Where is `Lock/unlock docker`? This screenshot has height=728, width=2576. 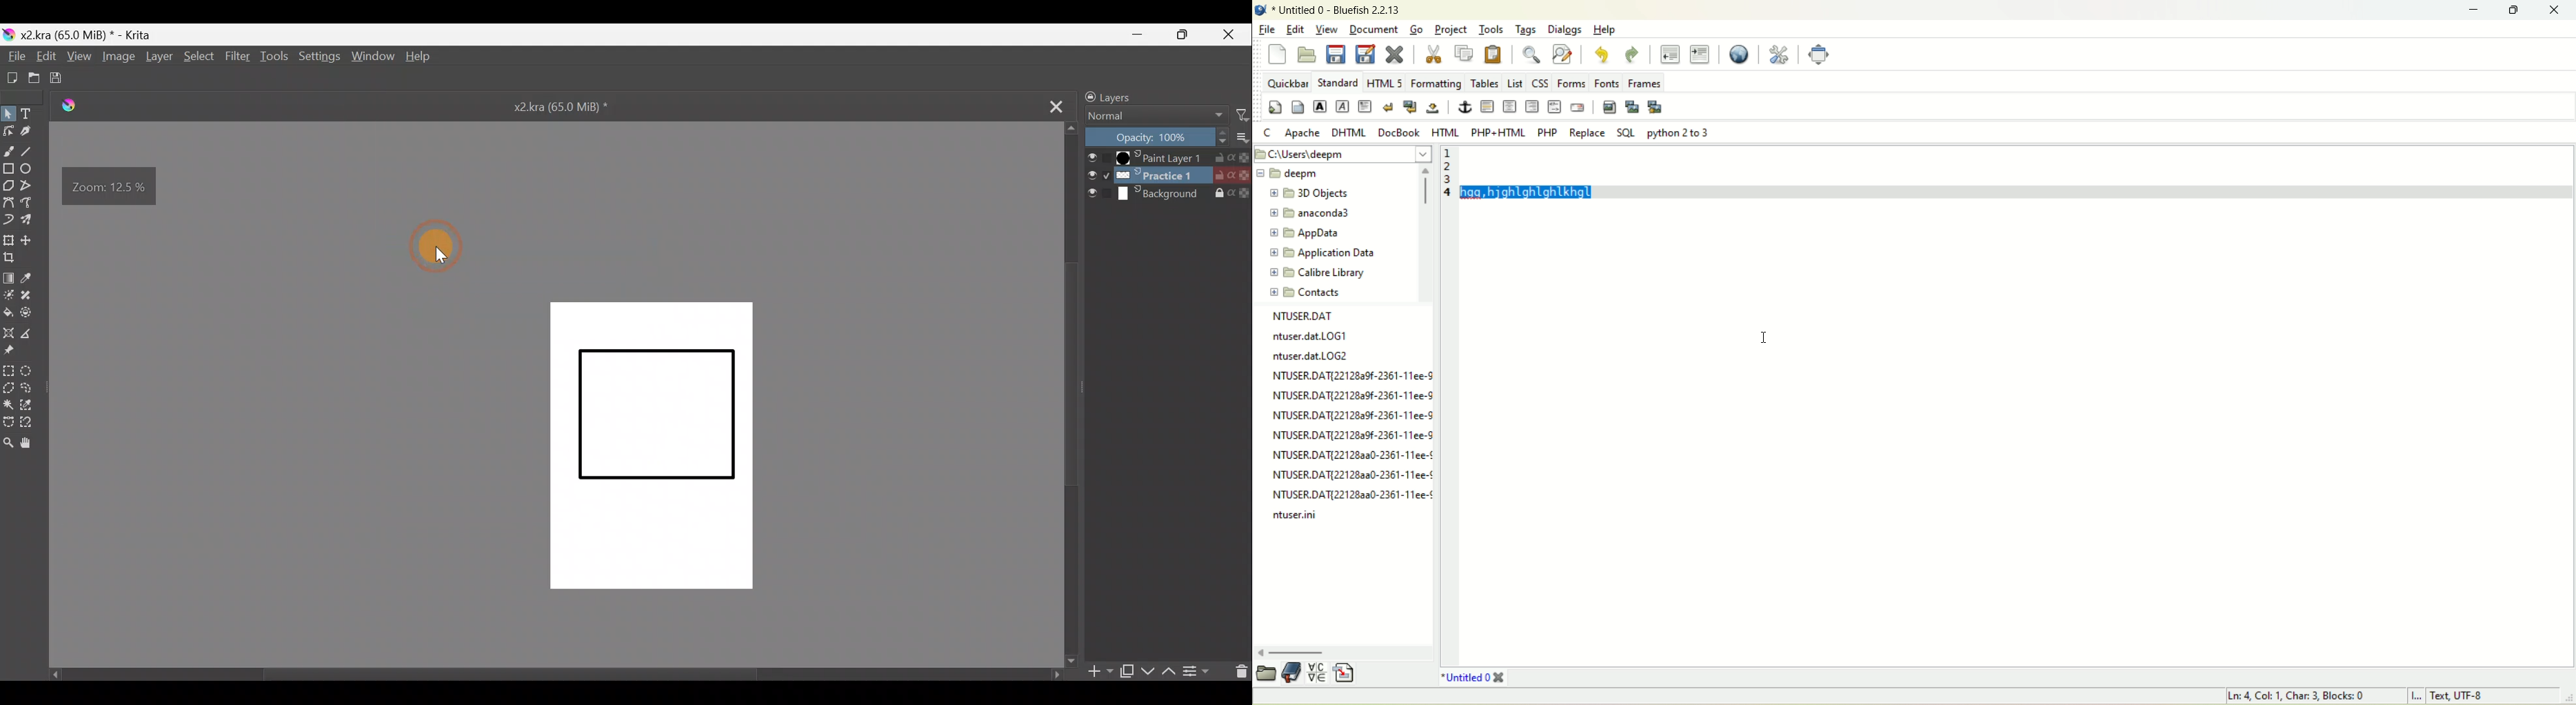
Lock/unlock docker is located at coordinates (1084, 95).